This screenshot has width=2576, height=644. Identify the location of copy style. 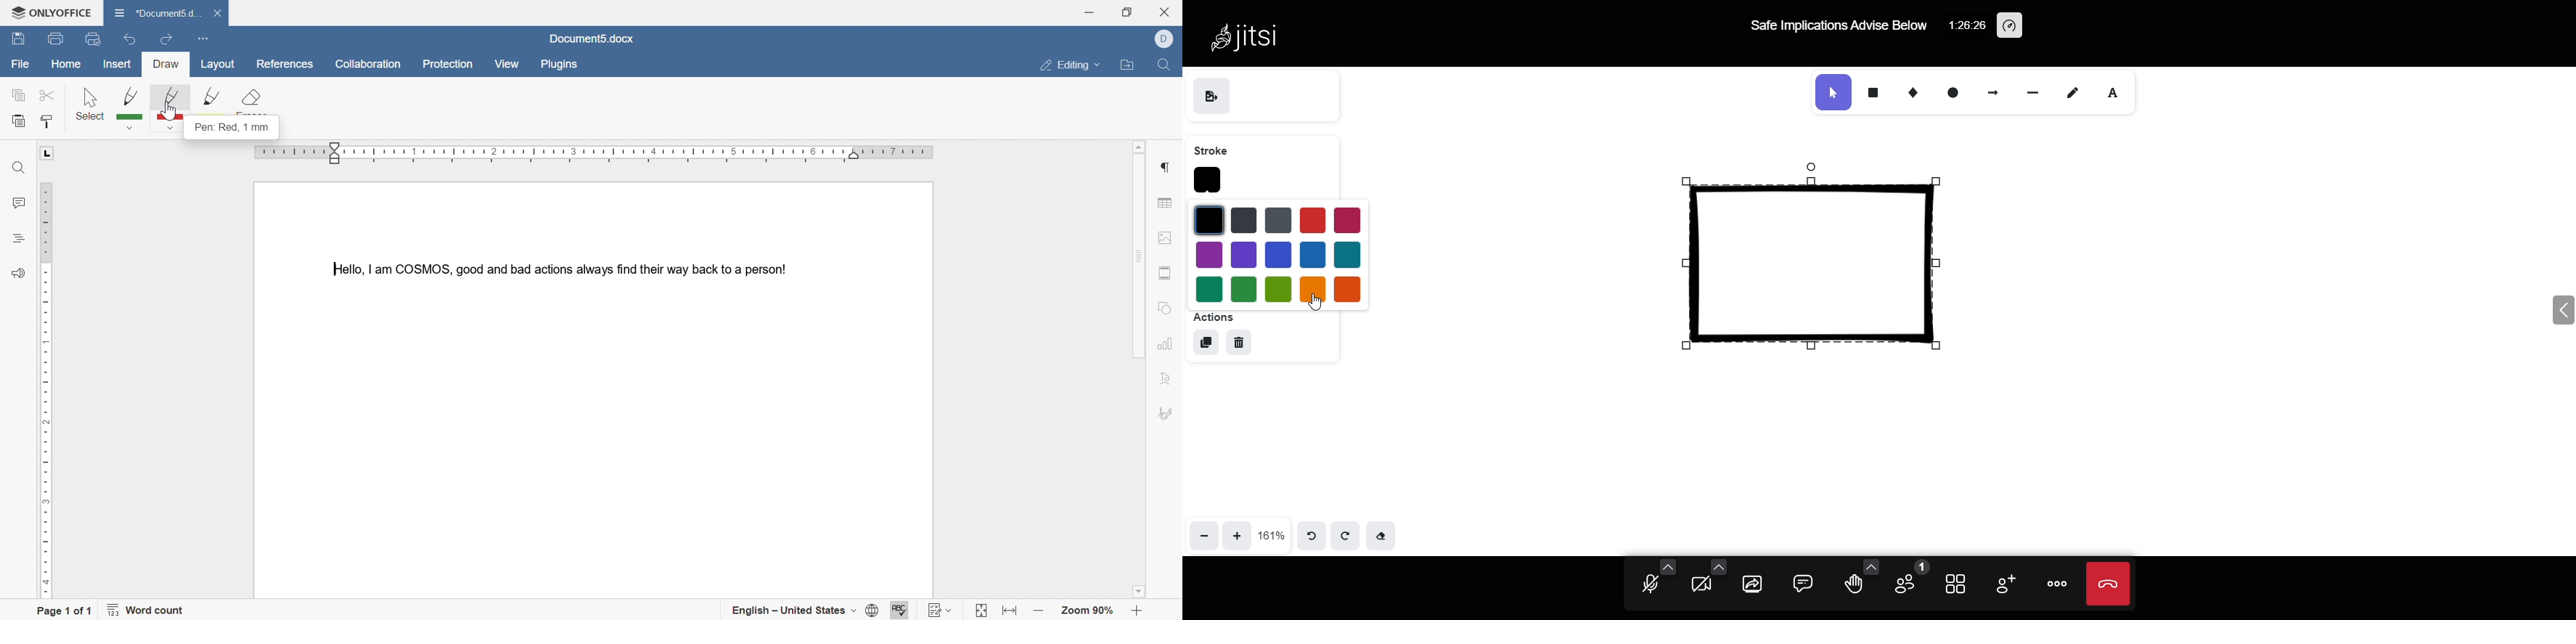
(49, 120).